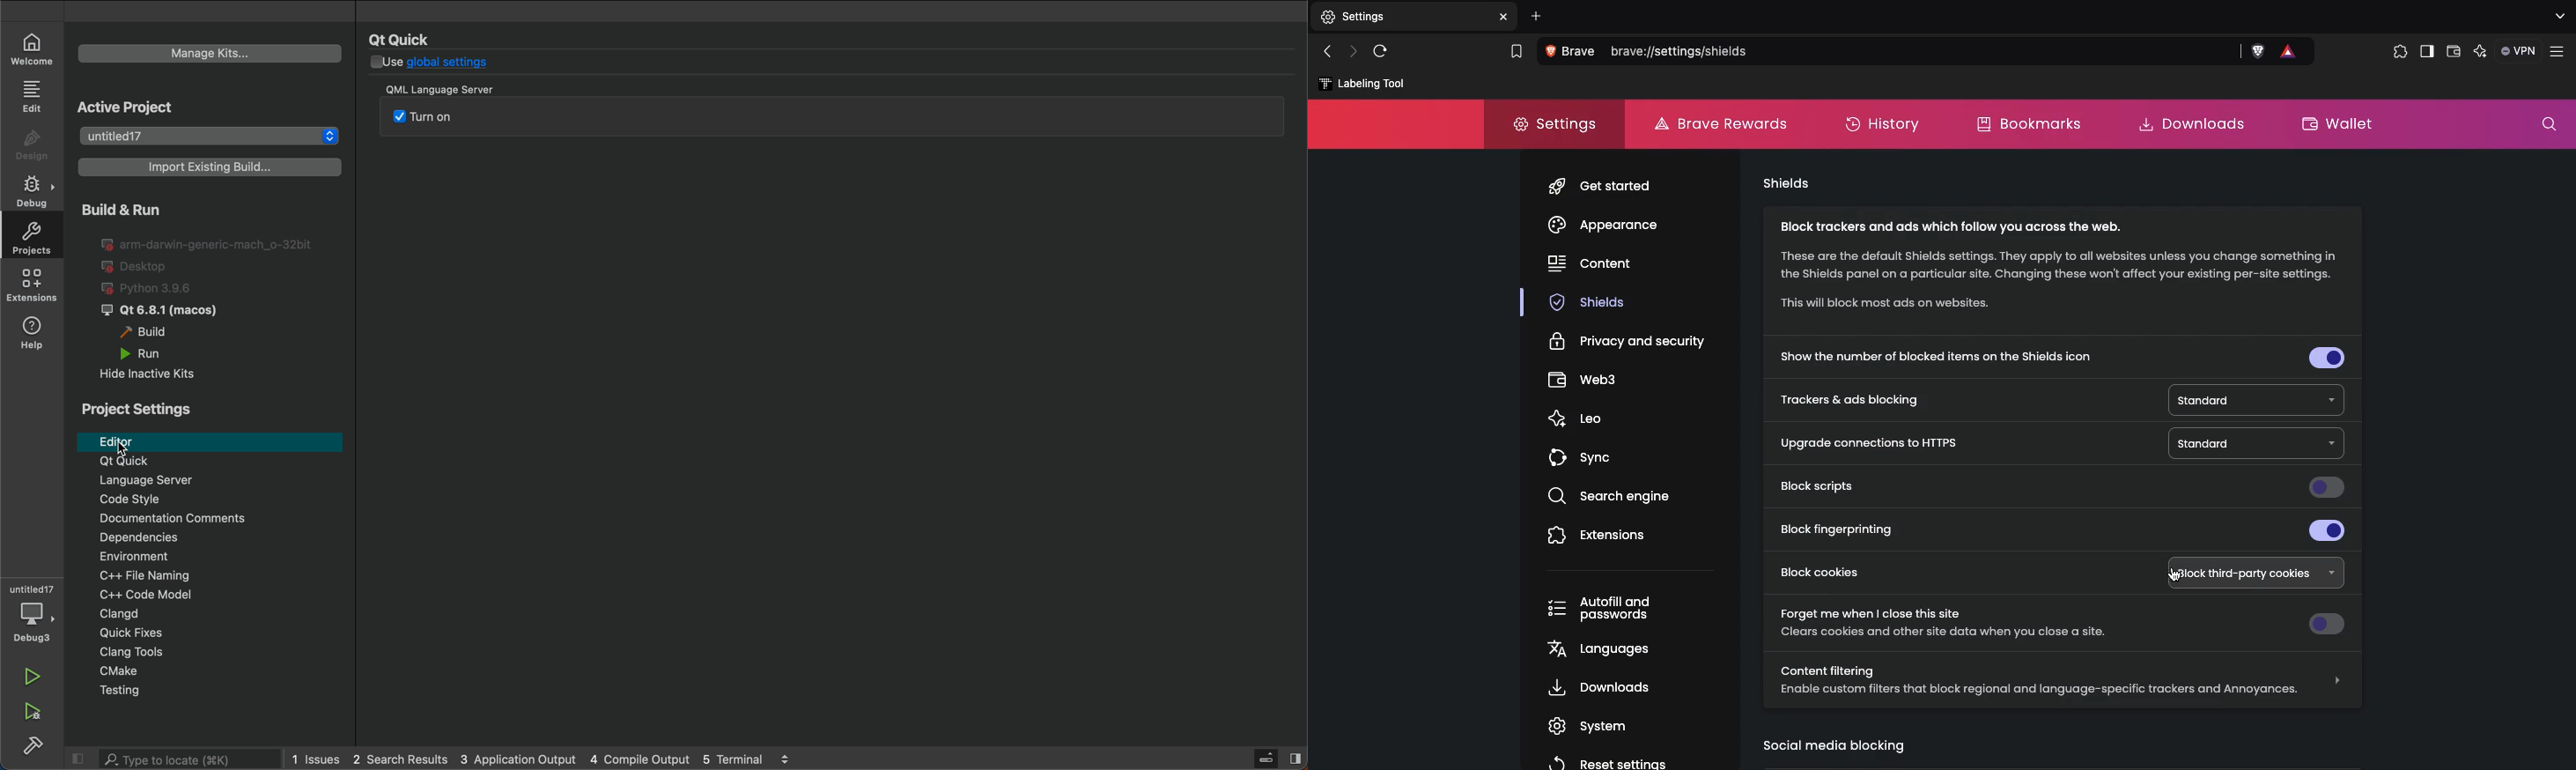  Describe the element at coordinates (221, 595) in the screenshot. I see `code modal` at that location.